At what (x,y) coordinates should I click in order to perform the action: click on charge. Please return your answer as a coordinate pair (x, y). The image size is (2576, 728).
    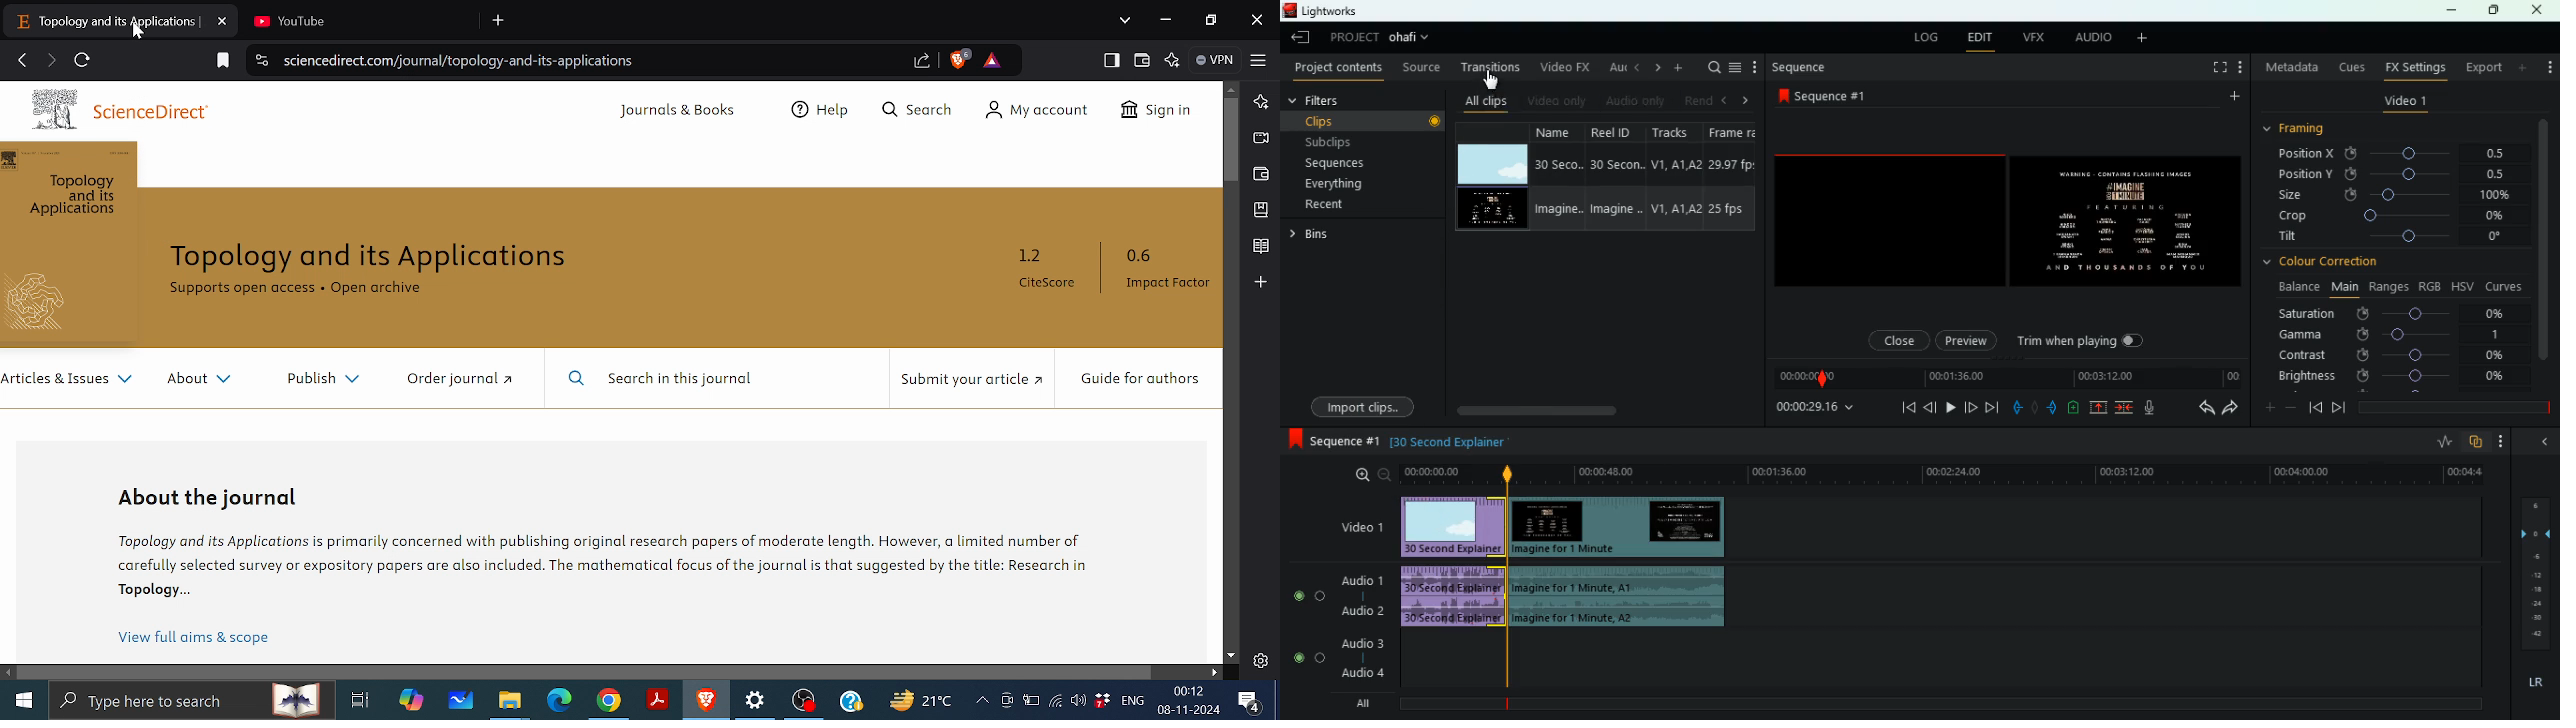
    Looking at the image, I should click on (2074, 408).